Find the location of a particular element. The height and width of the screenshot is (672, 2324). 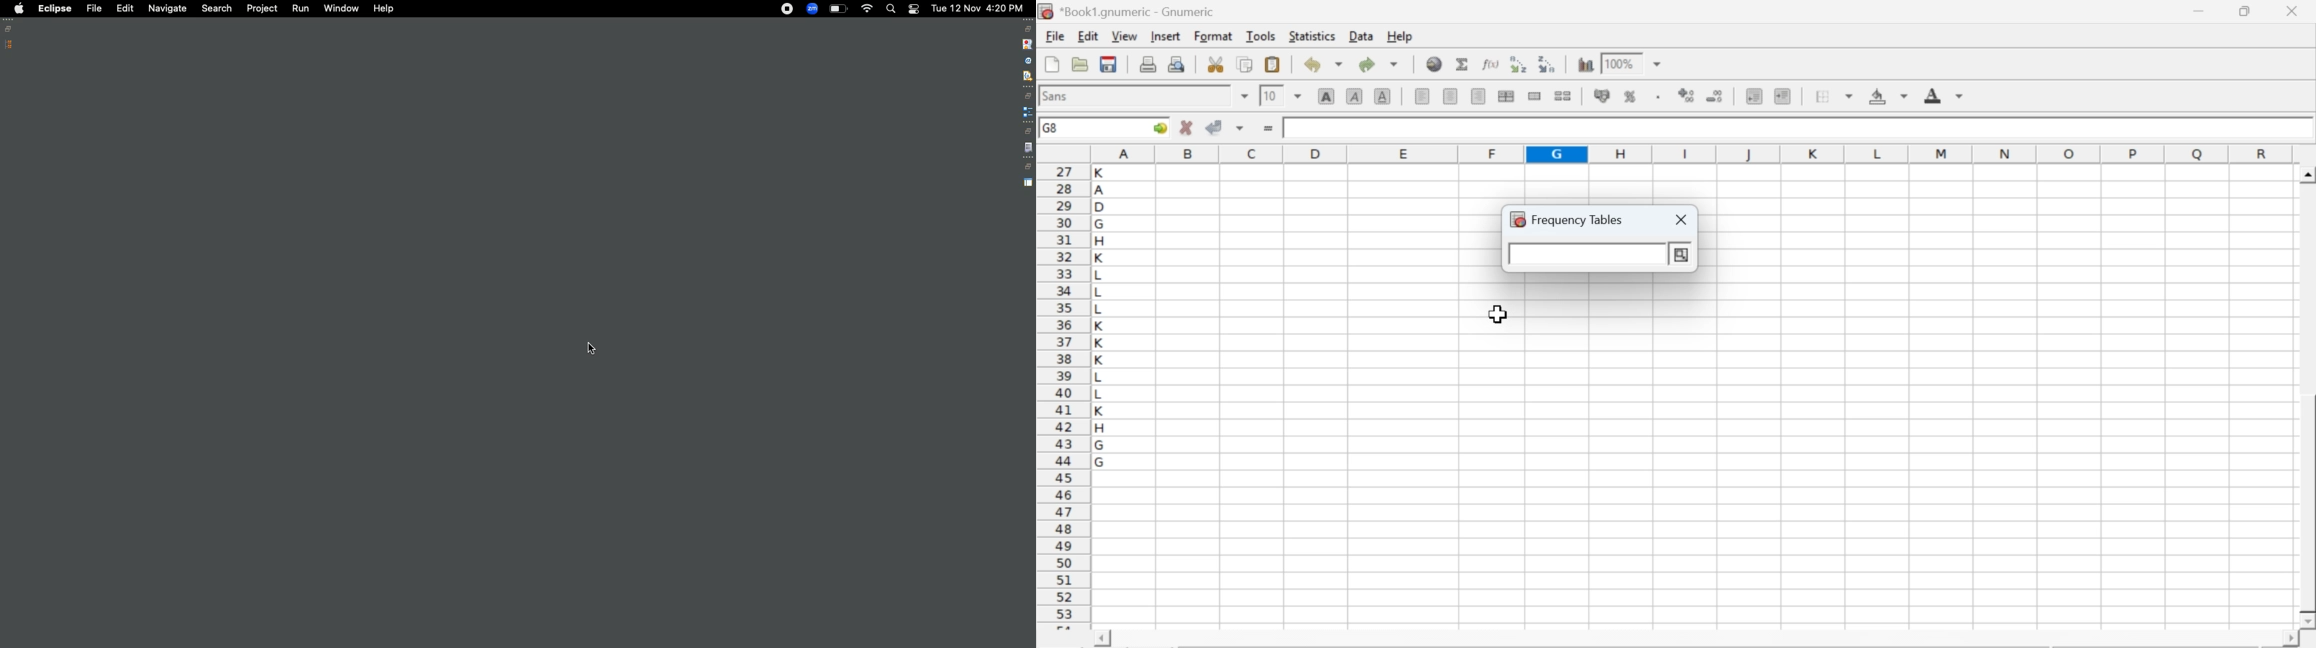

align left is located at coordinates (1422, 94).